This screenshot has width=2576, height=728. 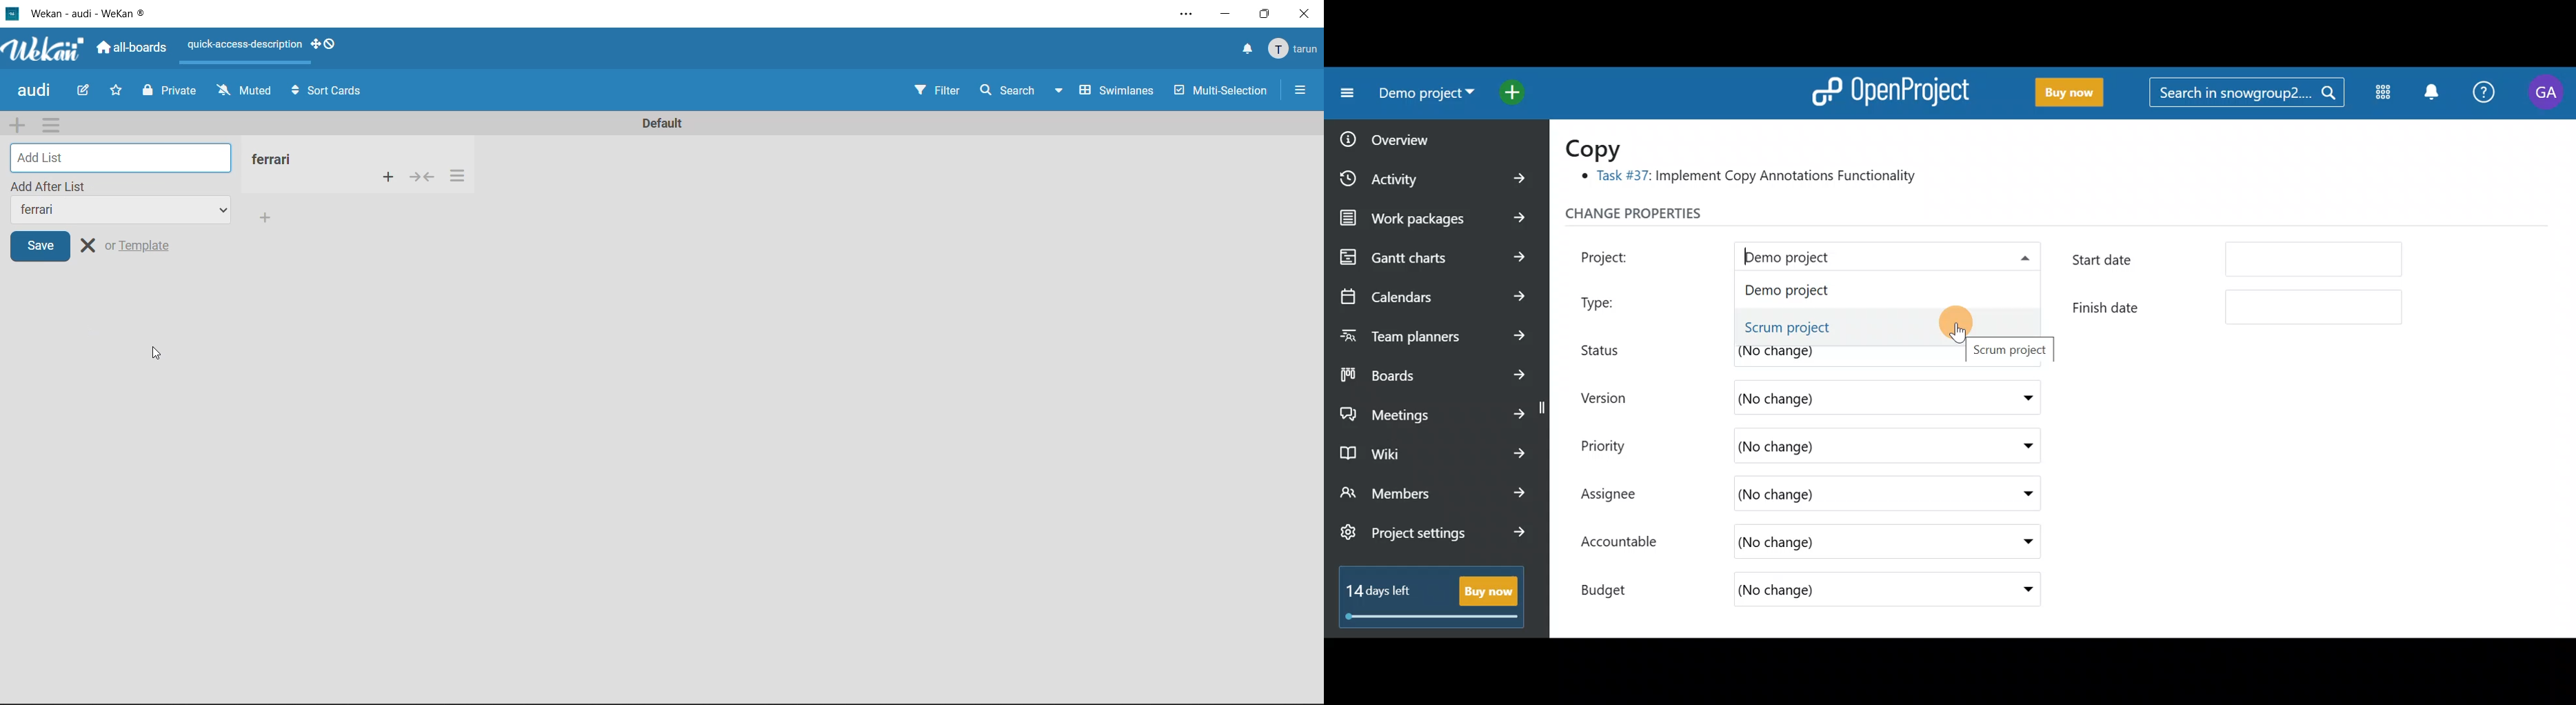 I want to click on add card, so click(x=391, y=178).